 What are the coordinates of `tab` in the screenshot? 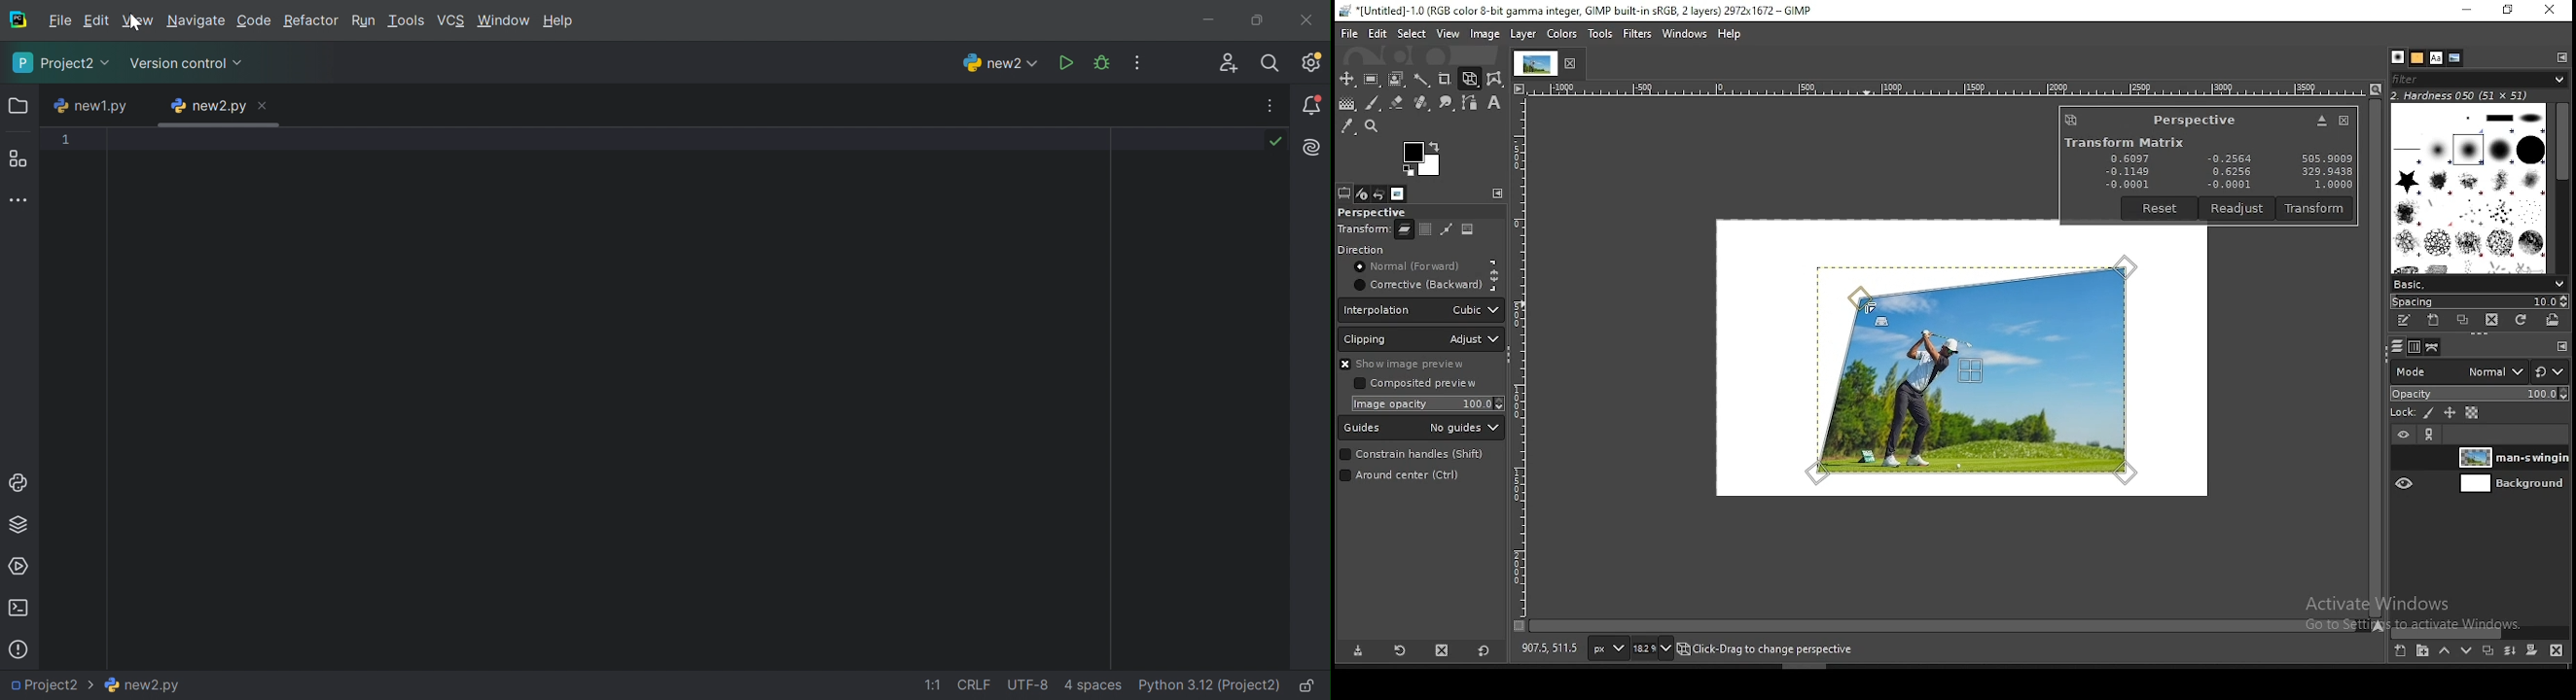 It's located at (1534, 63).